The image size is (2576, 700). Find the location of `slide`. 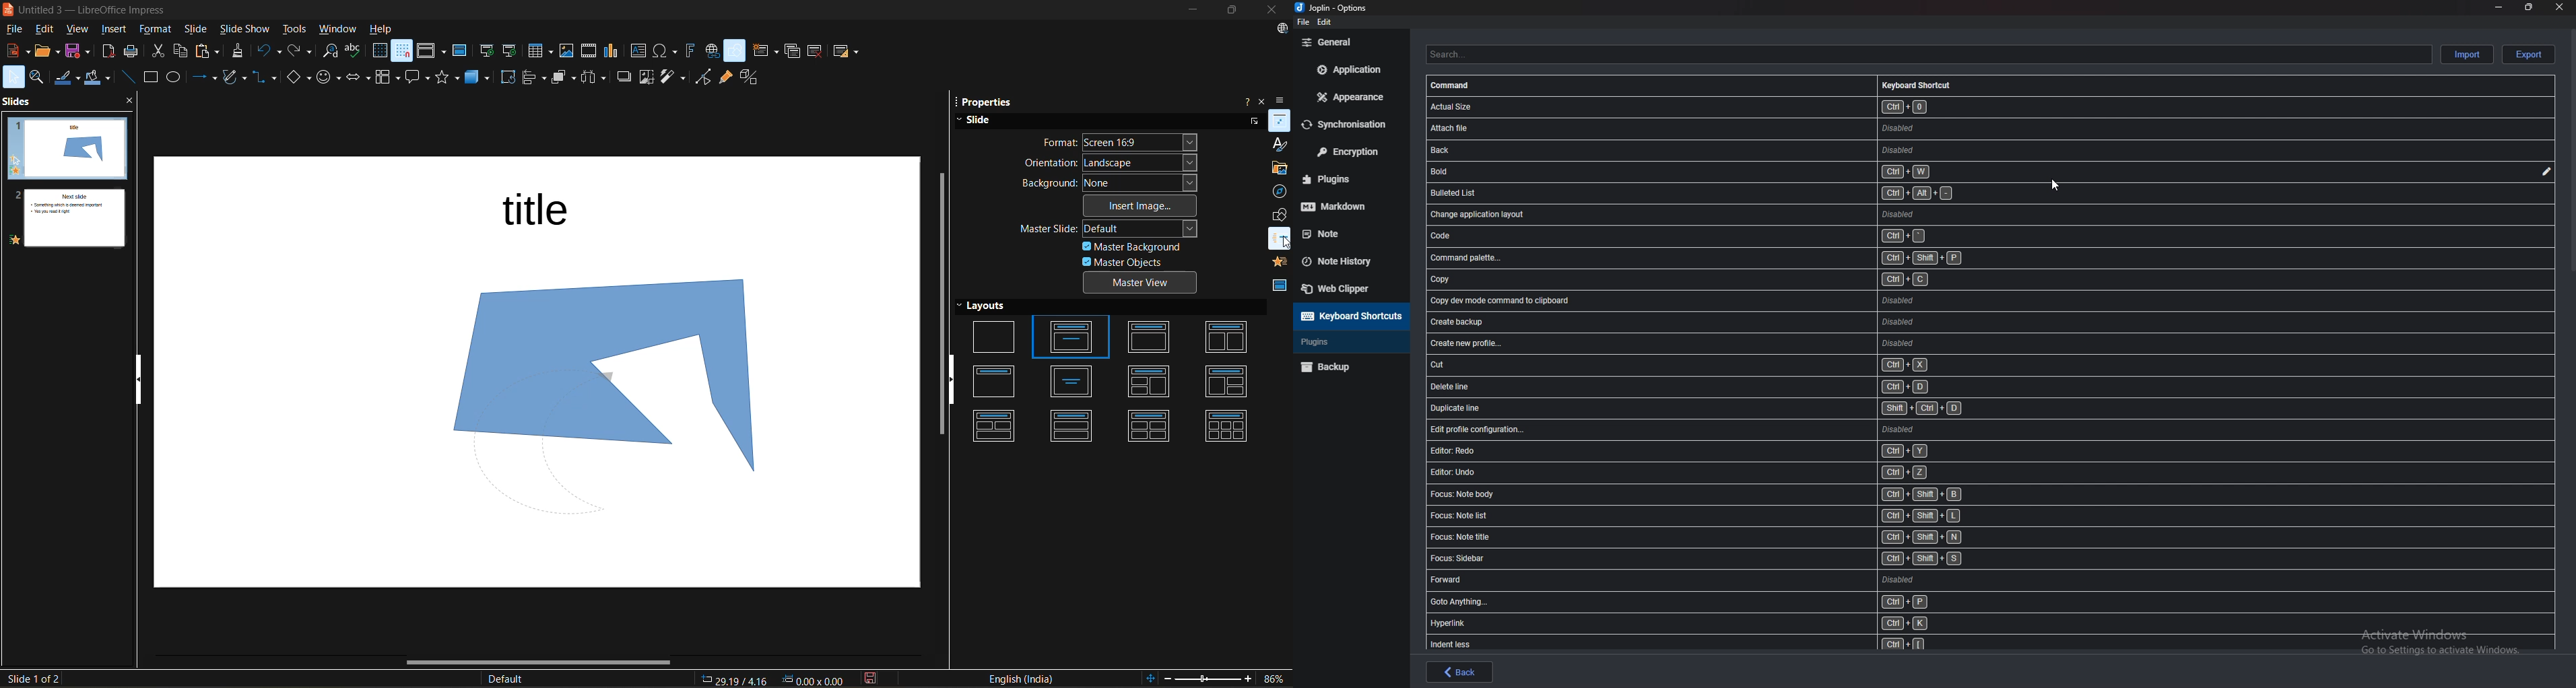

slide is located at coordinates (197, 29).